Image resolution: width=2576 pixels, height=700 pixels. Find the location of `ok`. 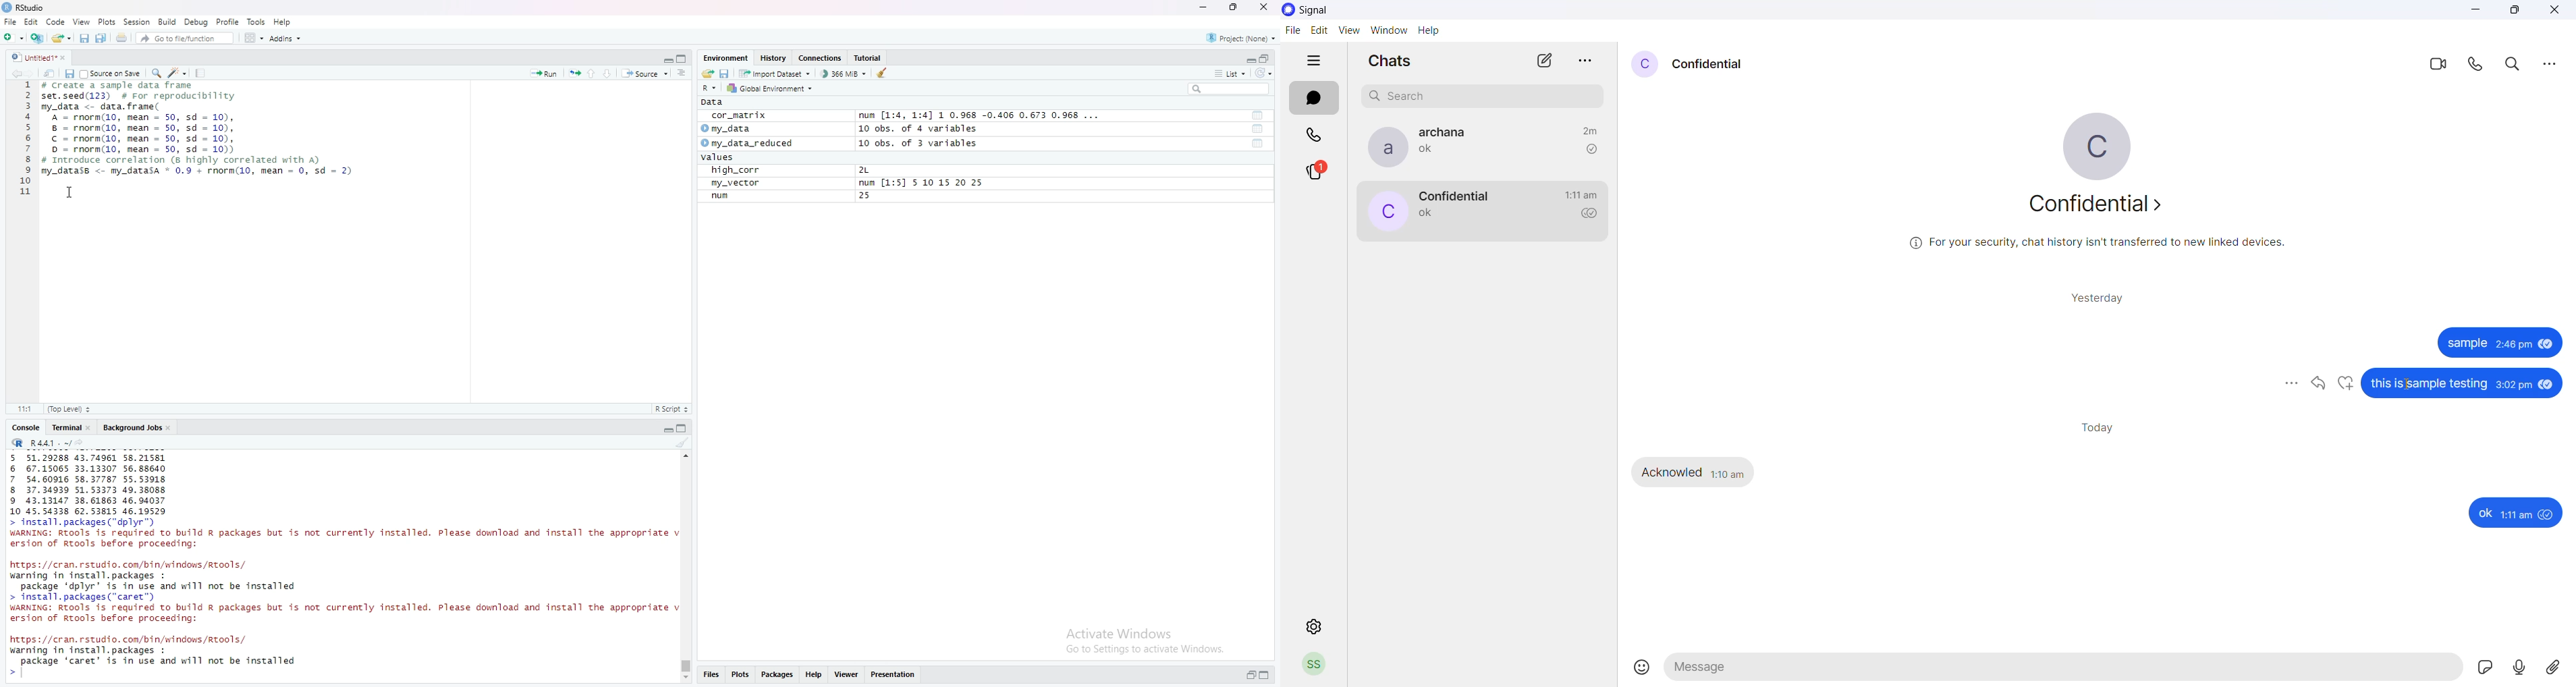

ok is located at coordinates (2484, 514).